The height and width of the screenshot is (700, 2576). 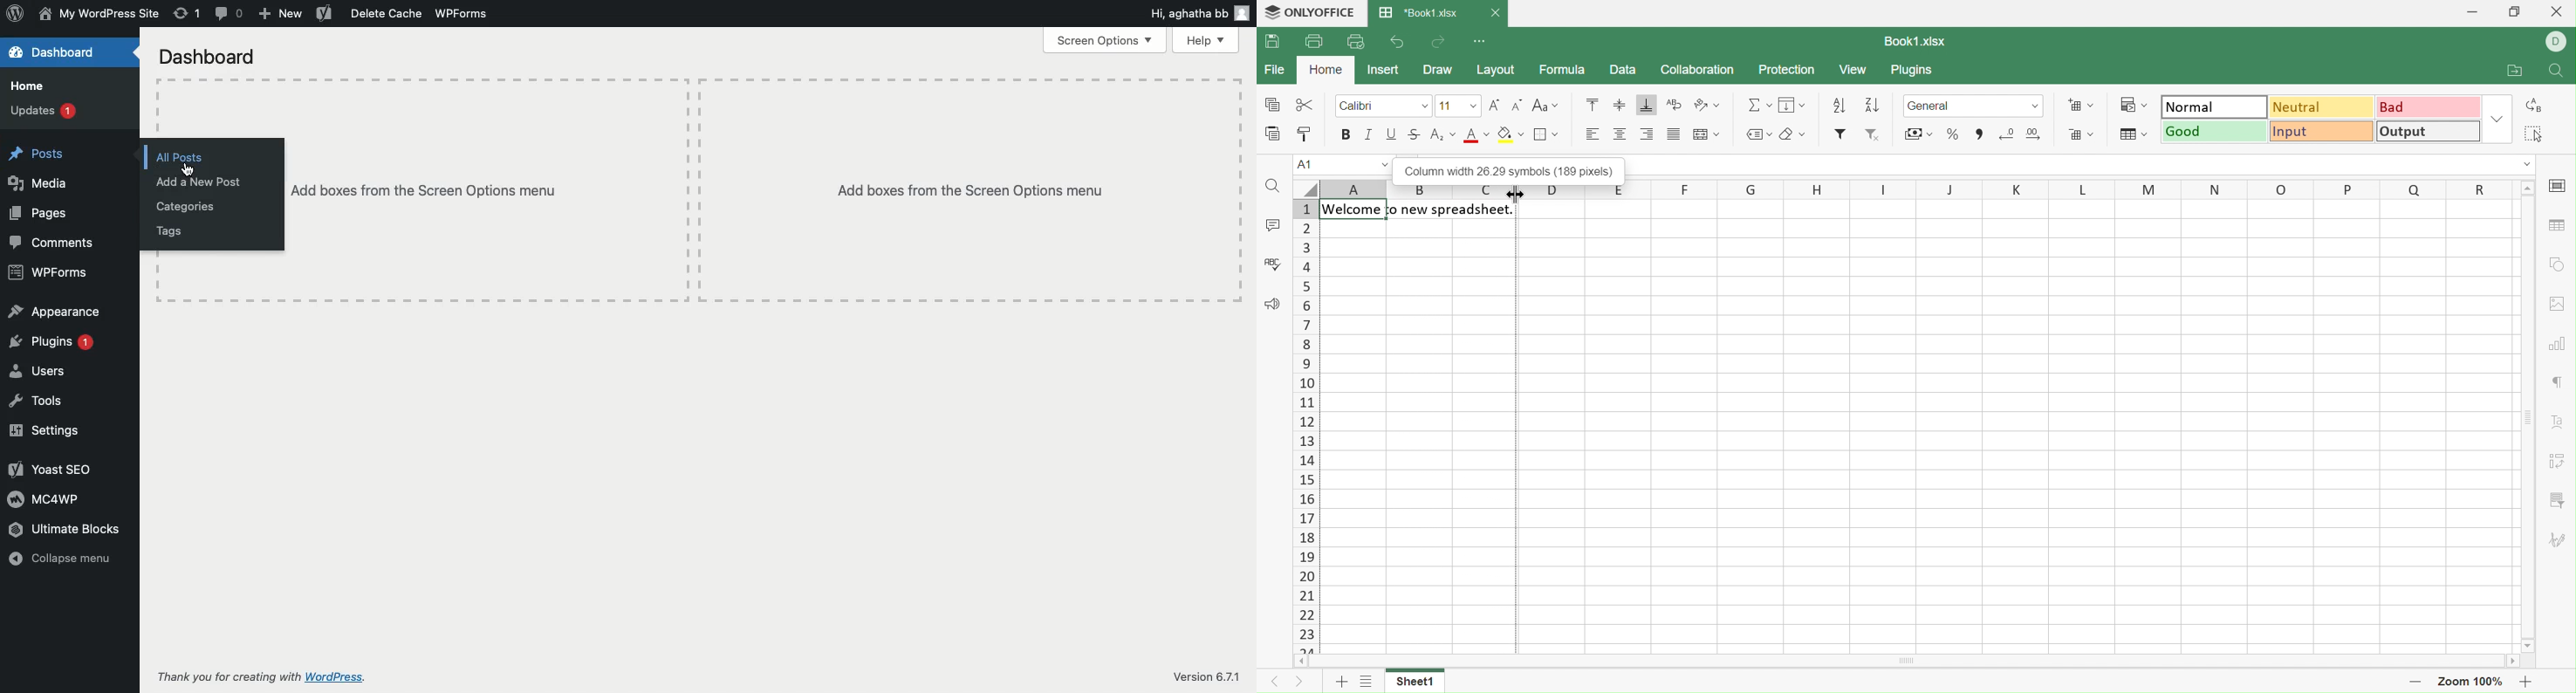 What do you see at coordinates (169, 233) in the screenshot?
I see `Tags` at bounding box center [169, 233].